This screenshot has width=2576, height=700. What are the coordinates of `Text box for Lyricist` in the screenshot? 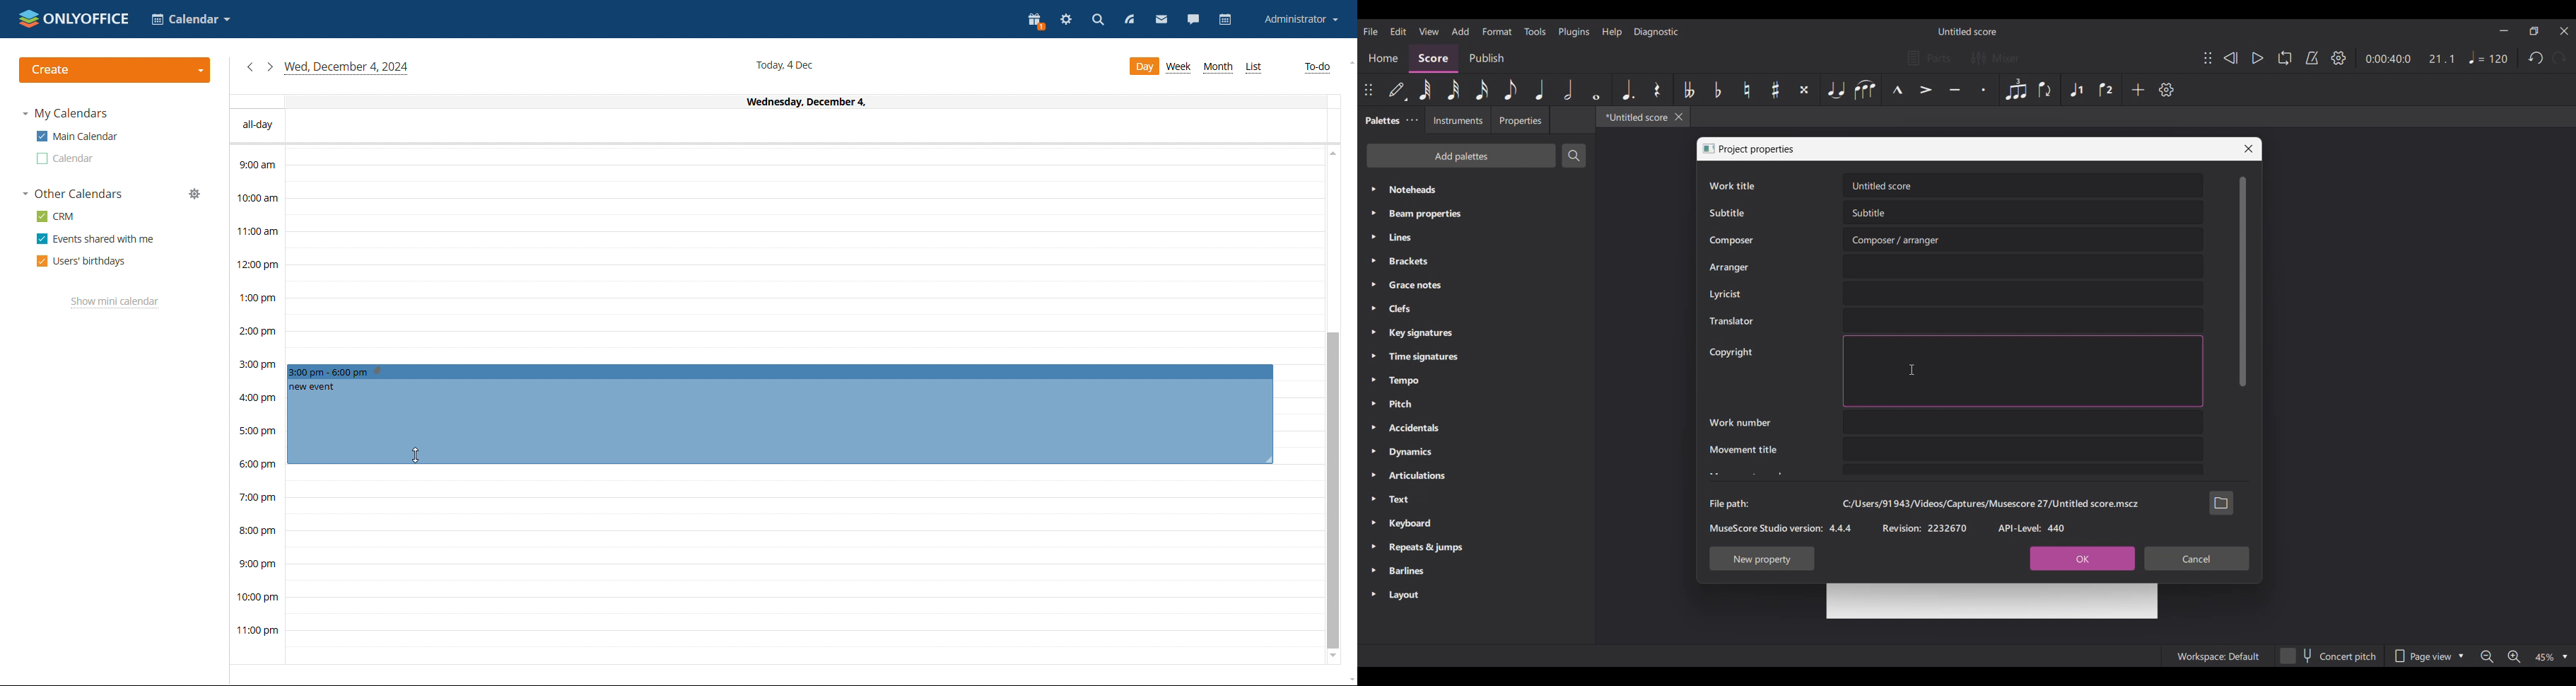 It's located at (2023, 293).